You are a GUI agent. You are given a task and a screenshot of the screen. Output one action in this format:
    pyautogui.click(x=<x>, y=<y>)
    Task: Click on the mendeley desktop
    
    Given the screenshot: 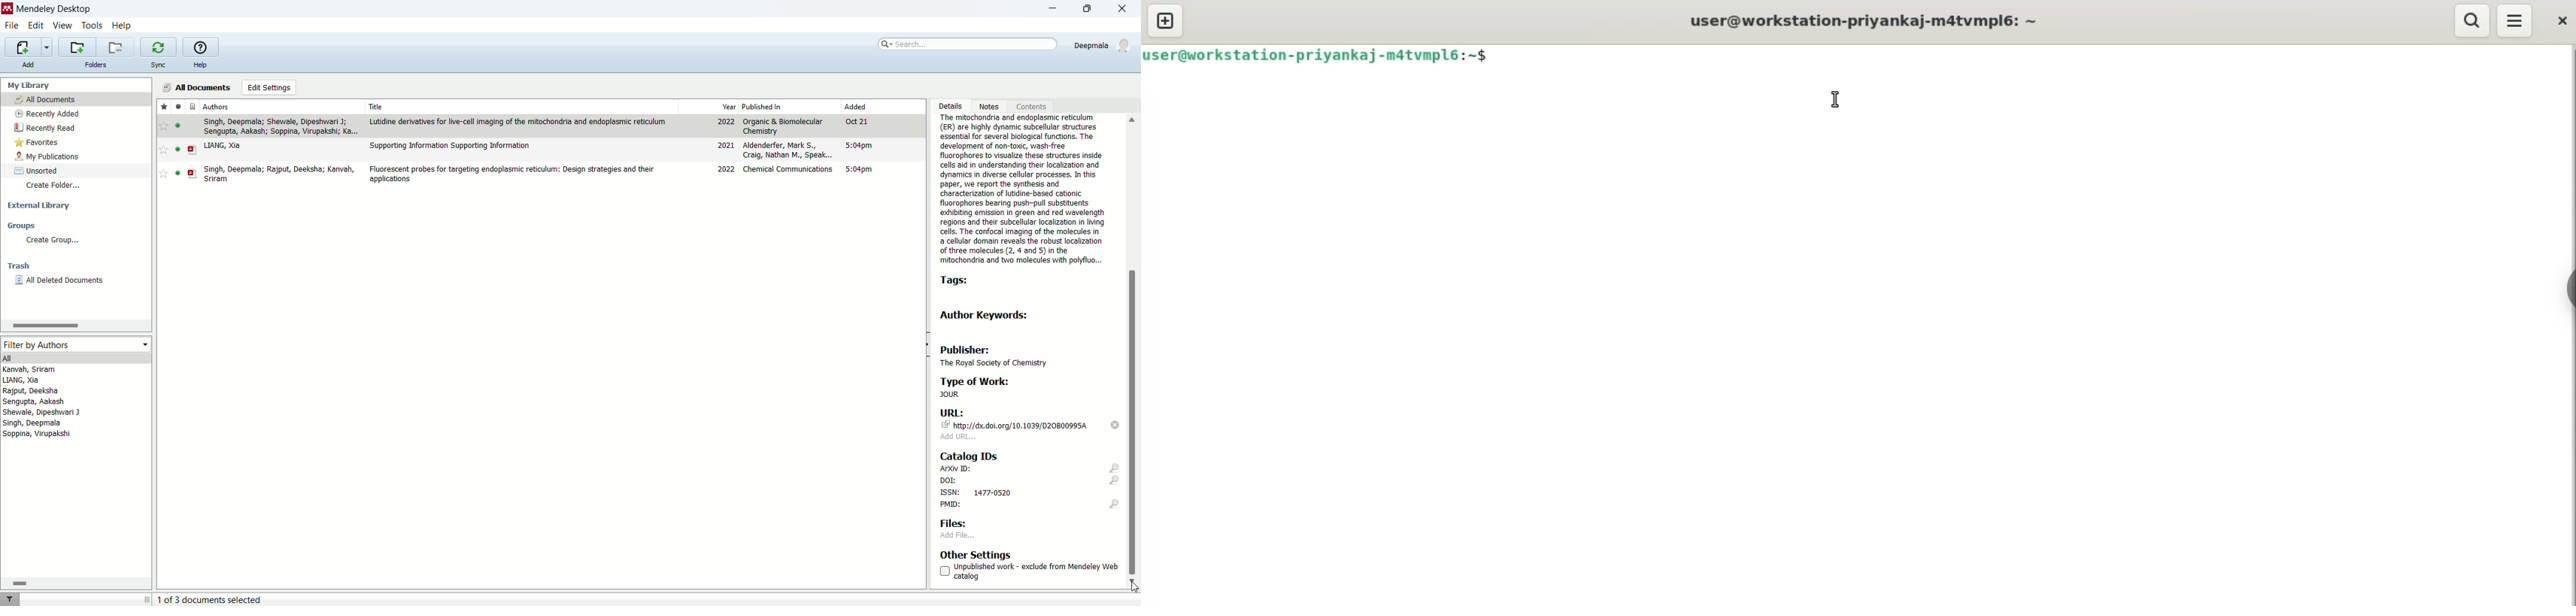 What is the action you would take?
    pyautogui.click(x=54, y=11)
    